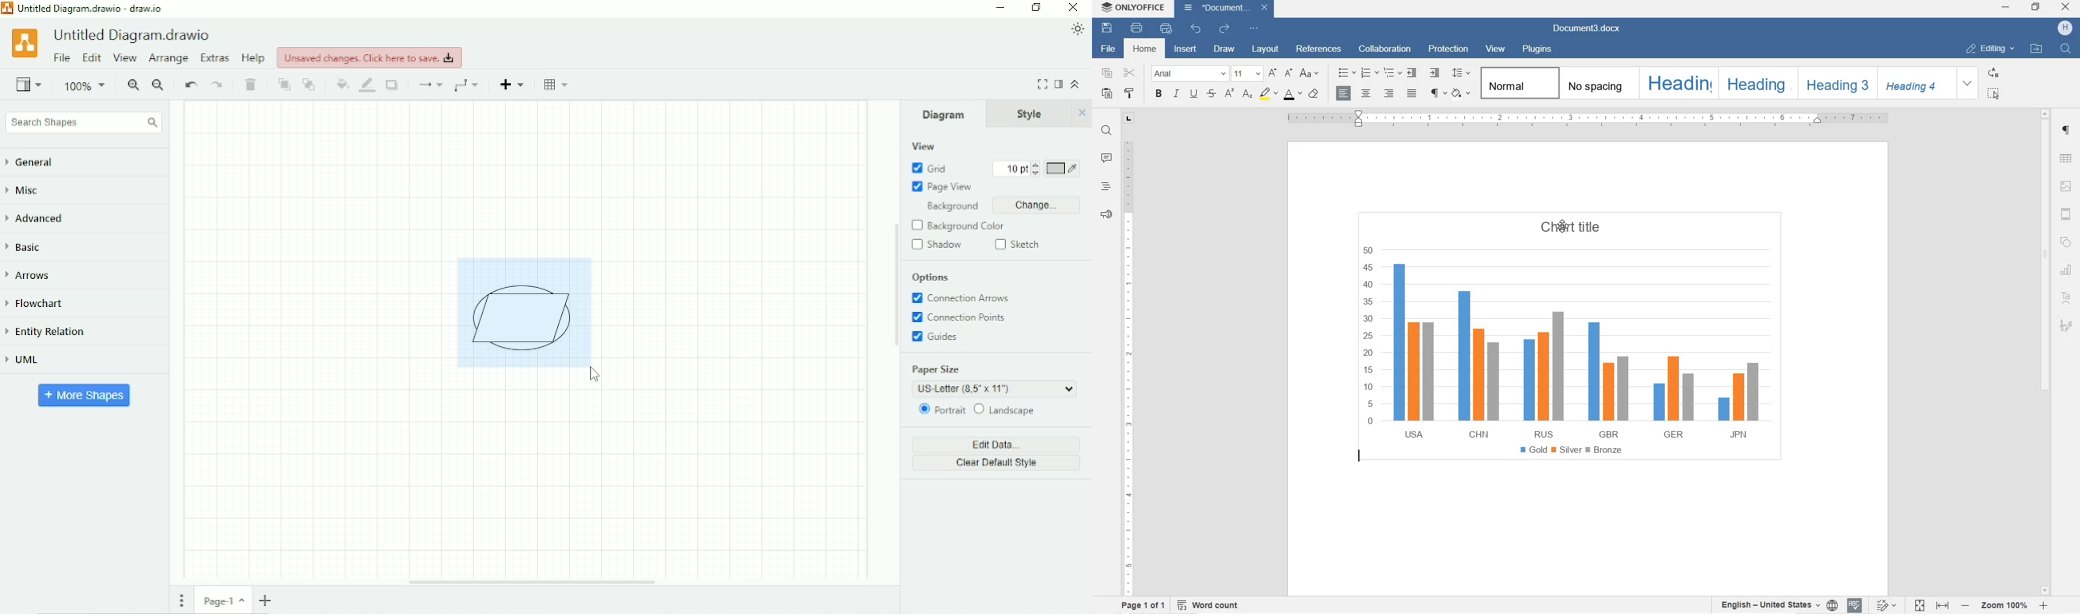 The image size is (2100, 616). What do you see at coordinates (558, 84) in the screenshot?
I see `Table` at bounding box center [558, 84].